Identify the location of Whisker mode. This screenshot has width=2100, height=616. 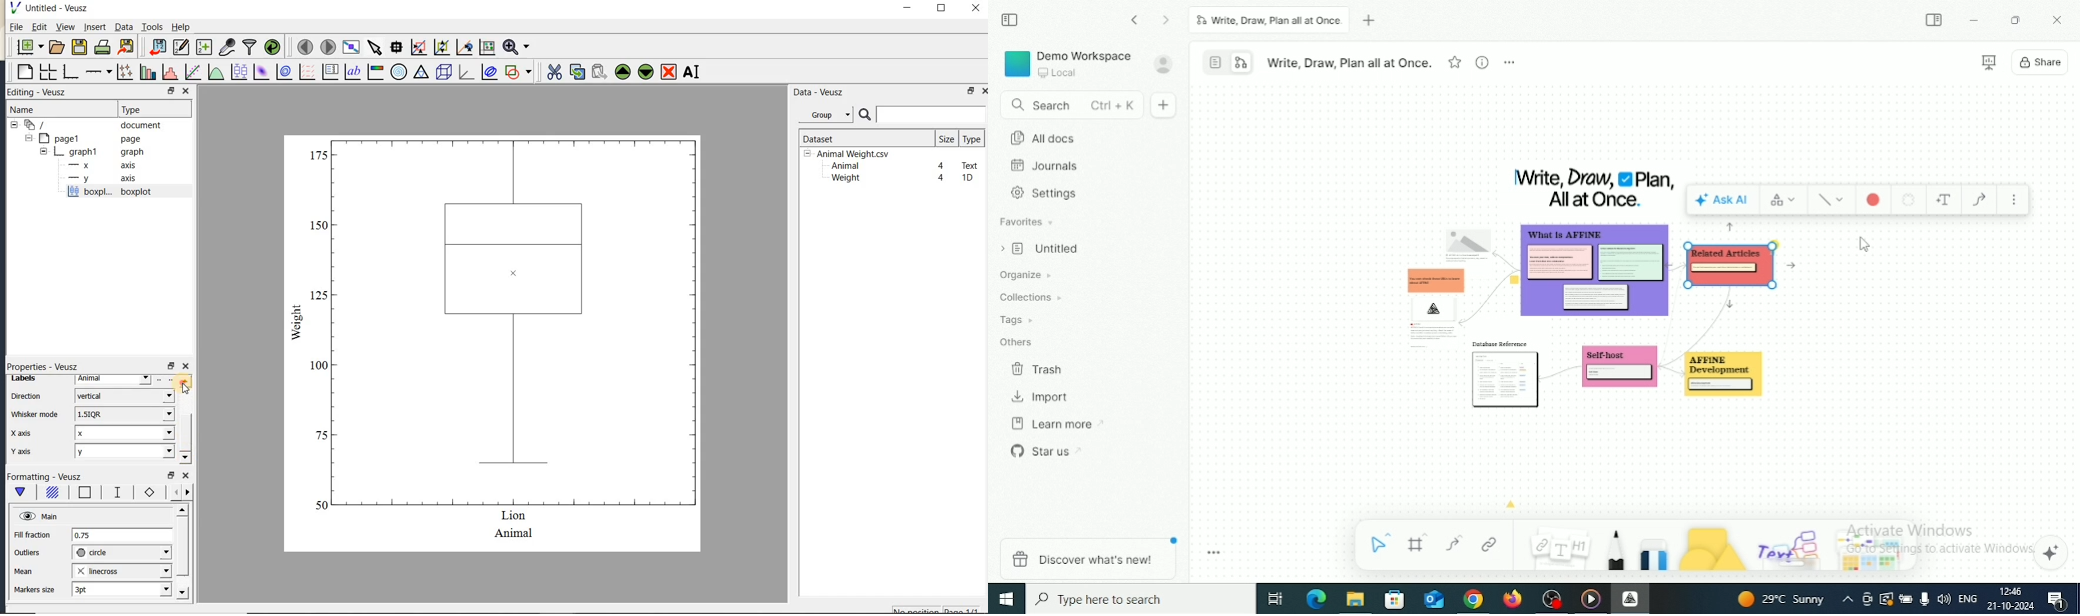
(34, 414).